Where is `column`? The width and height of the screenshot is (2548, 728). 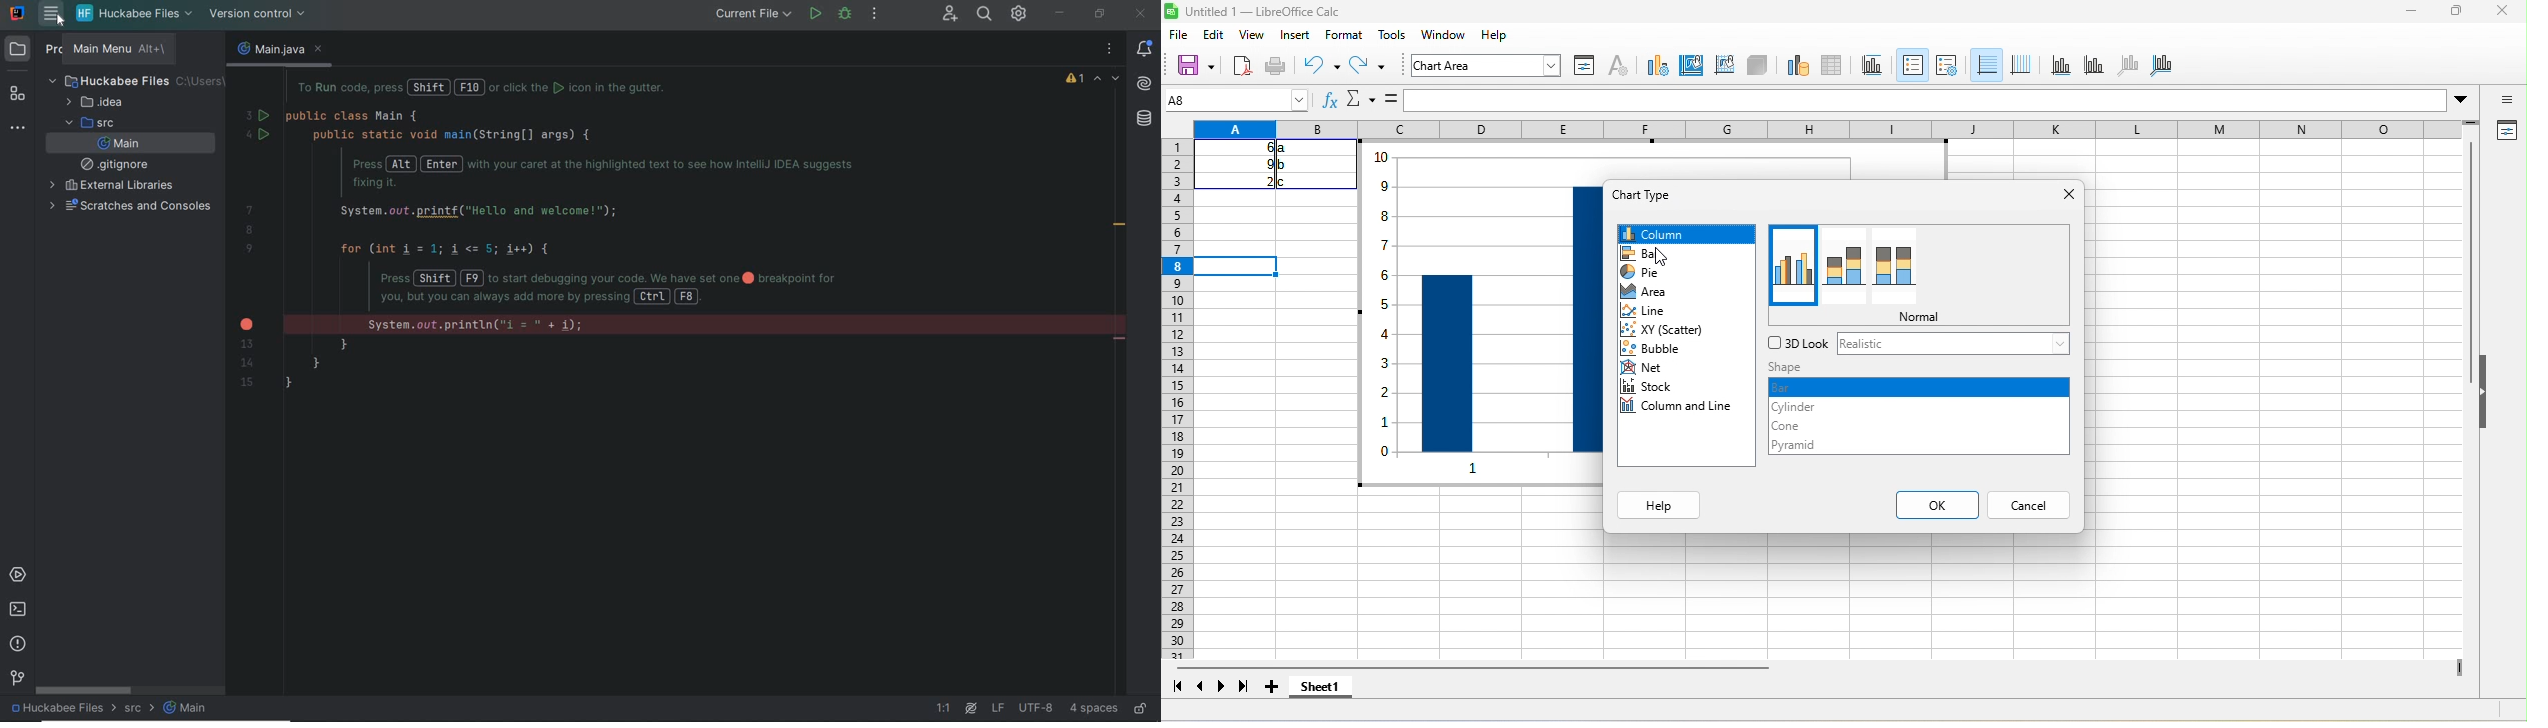 column is located at coordinates (1686, 235).